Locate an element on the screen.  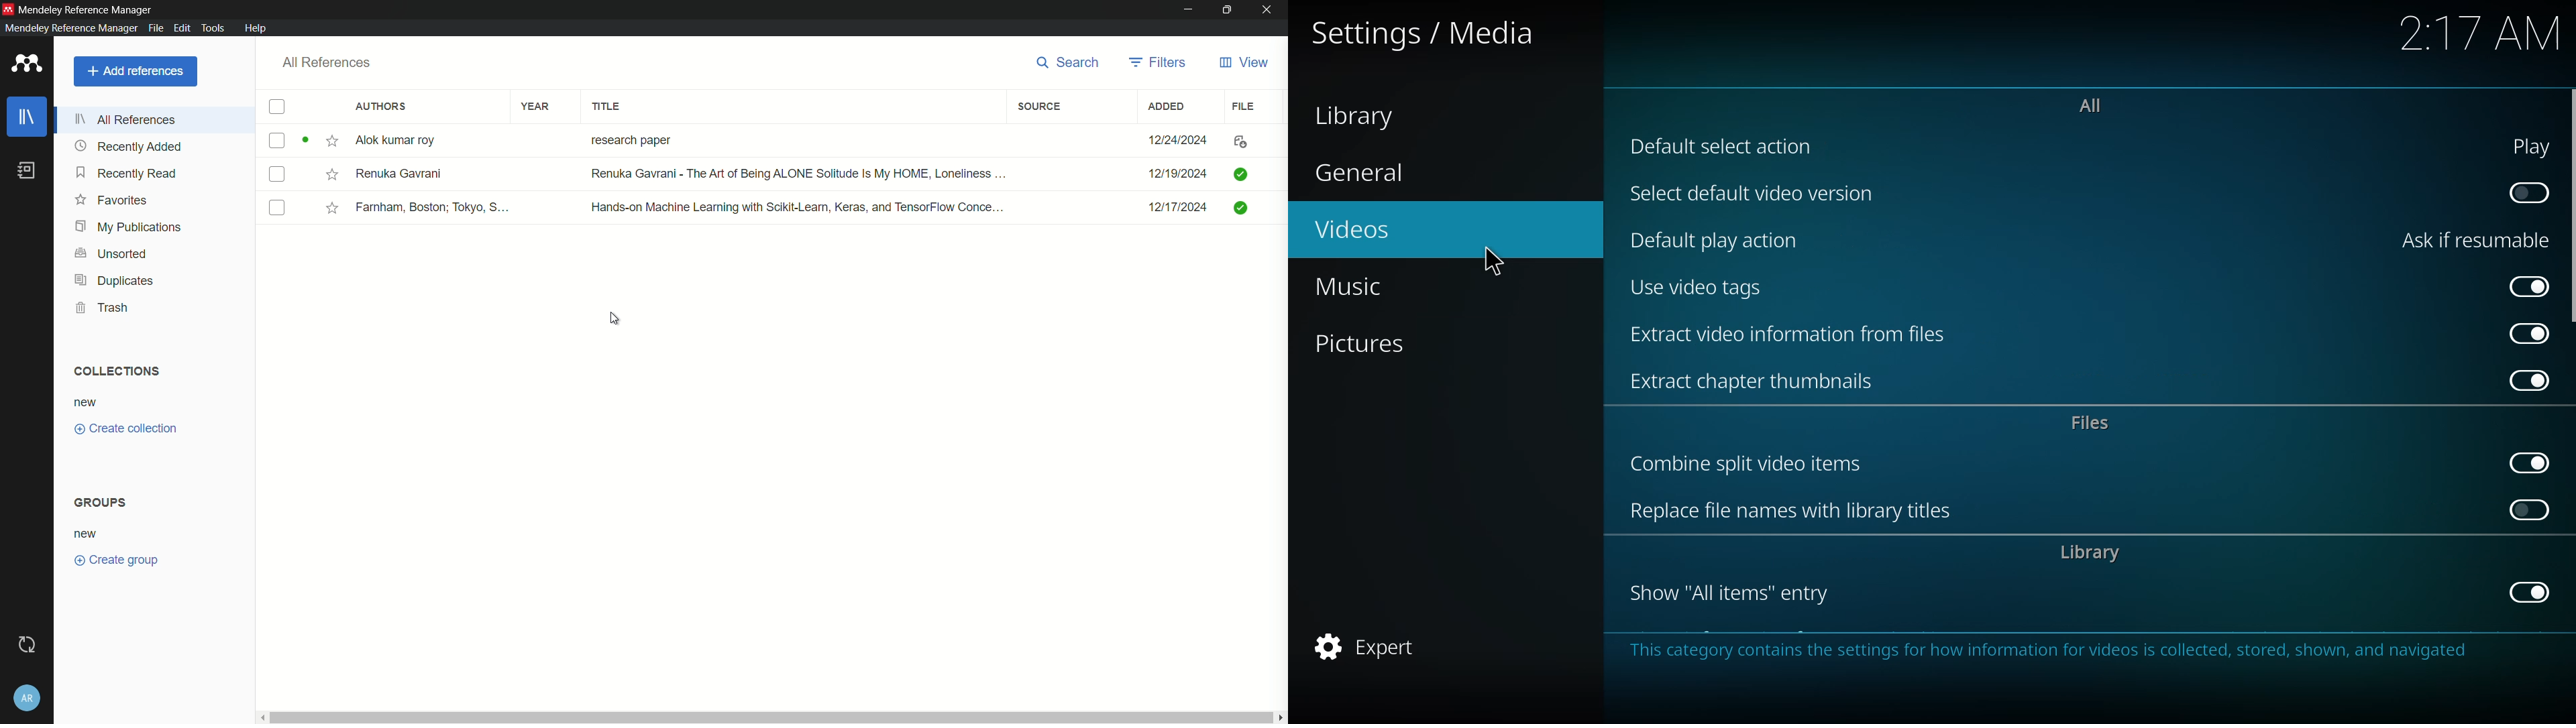
show all items entry is located at coordinates (1733, 594).